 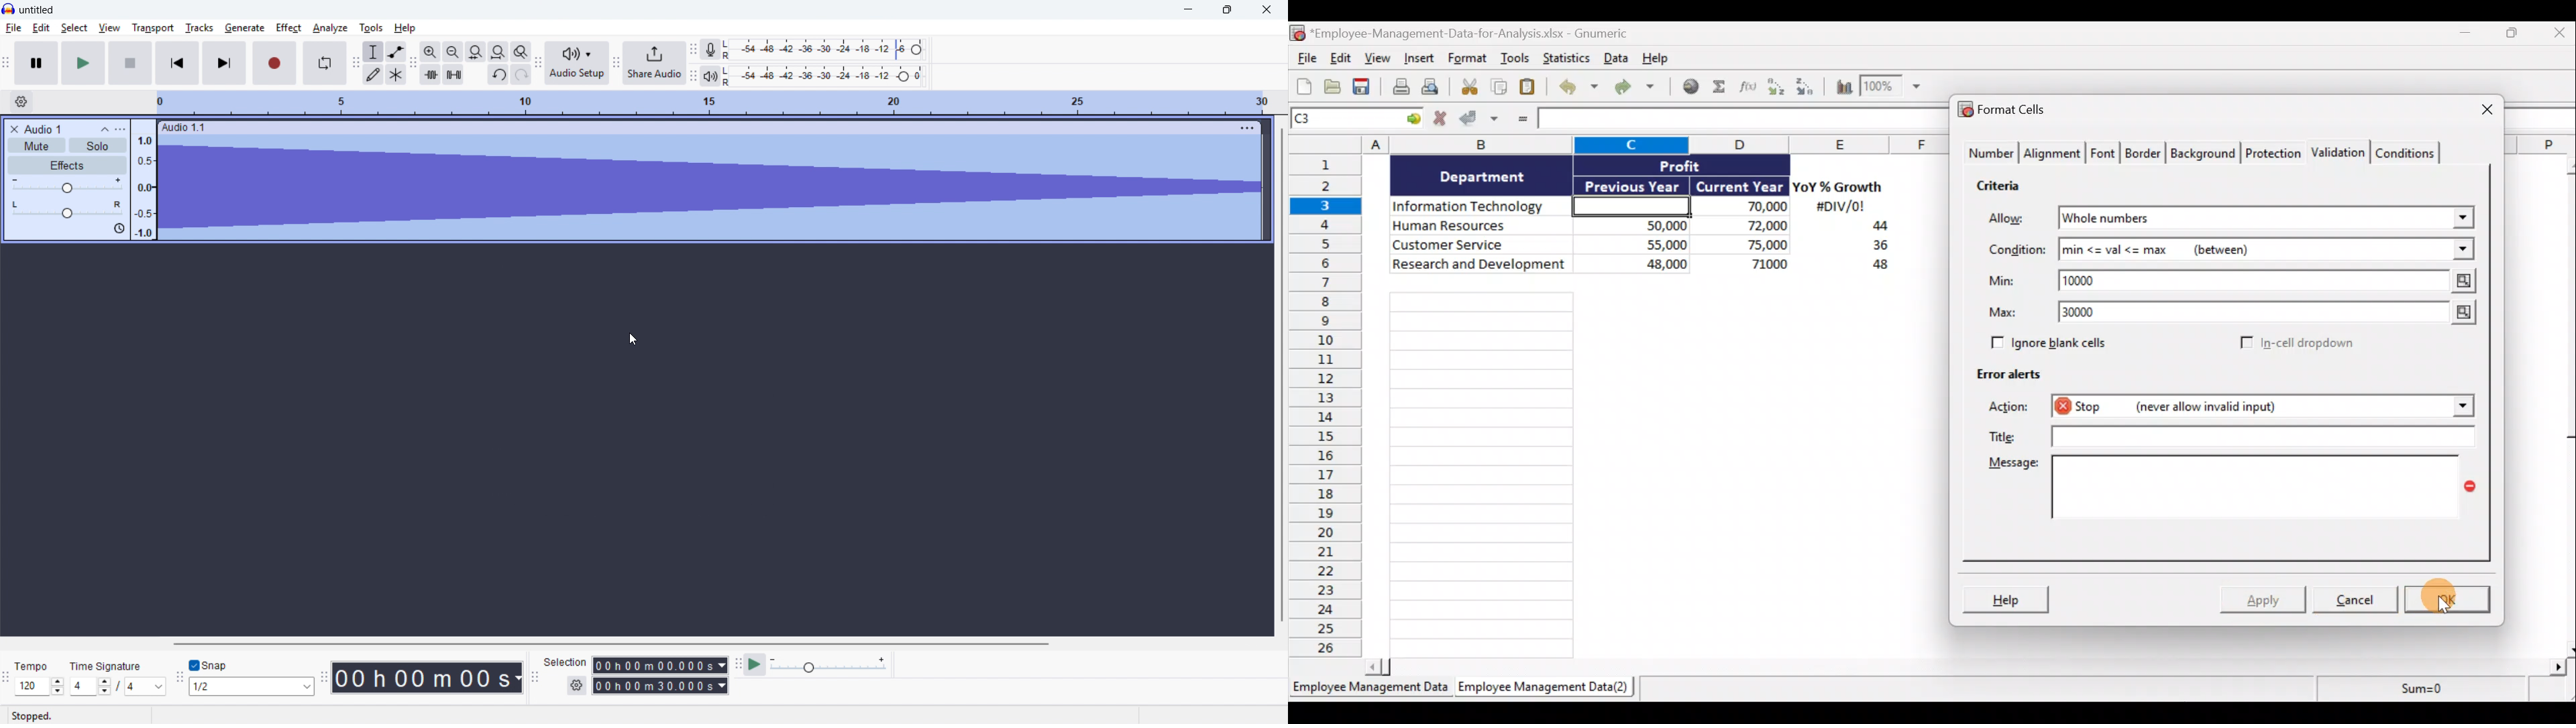 What do you see at coordinates (2016, 250) in the screenshot?
I see `Condition` at bounding box center [2016, 250].